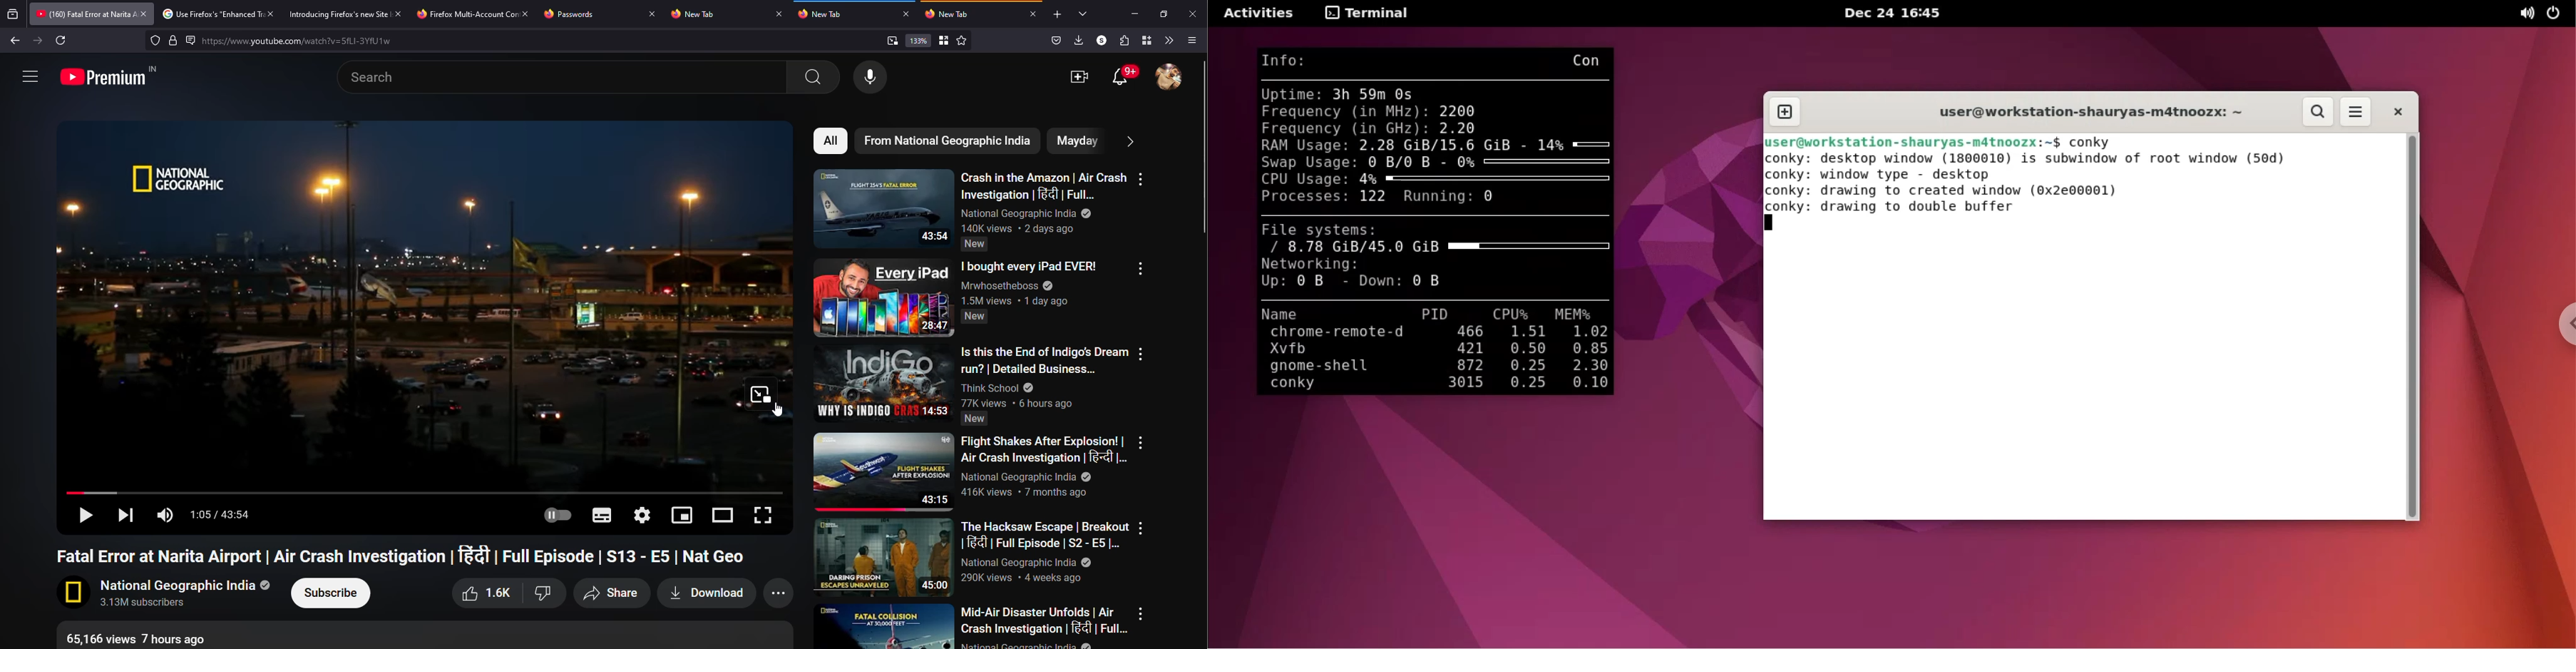  Describe the element at coordinates (1141, 528) in the screenshot. I see `more` at that location.